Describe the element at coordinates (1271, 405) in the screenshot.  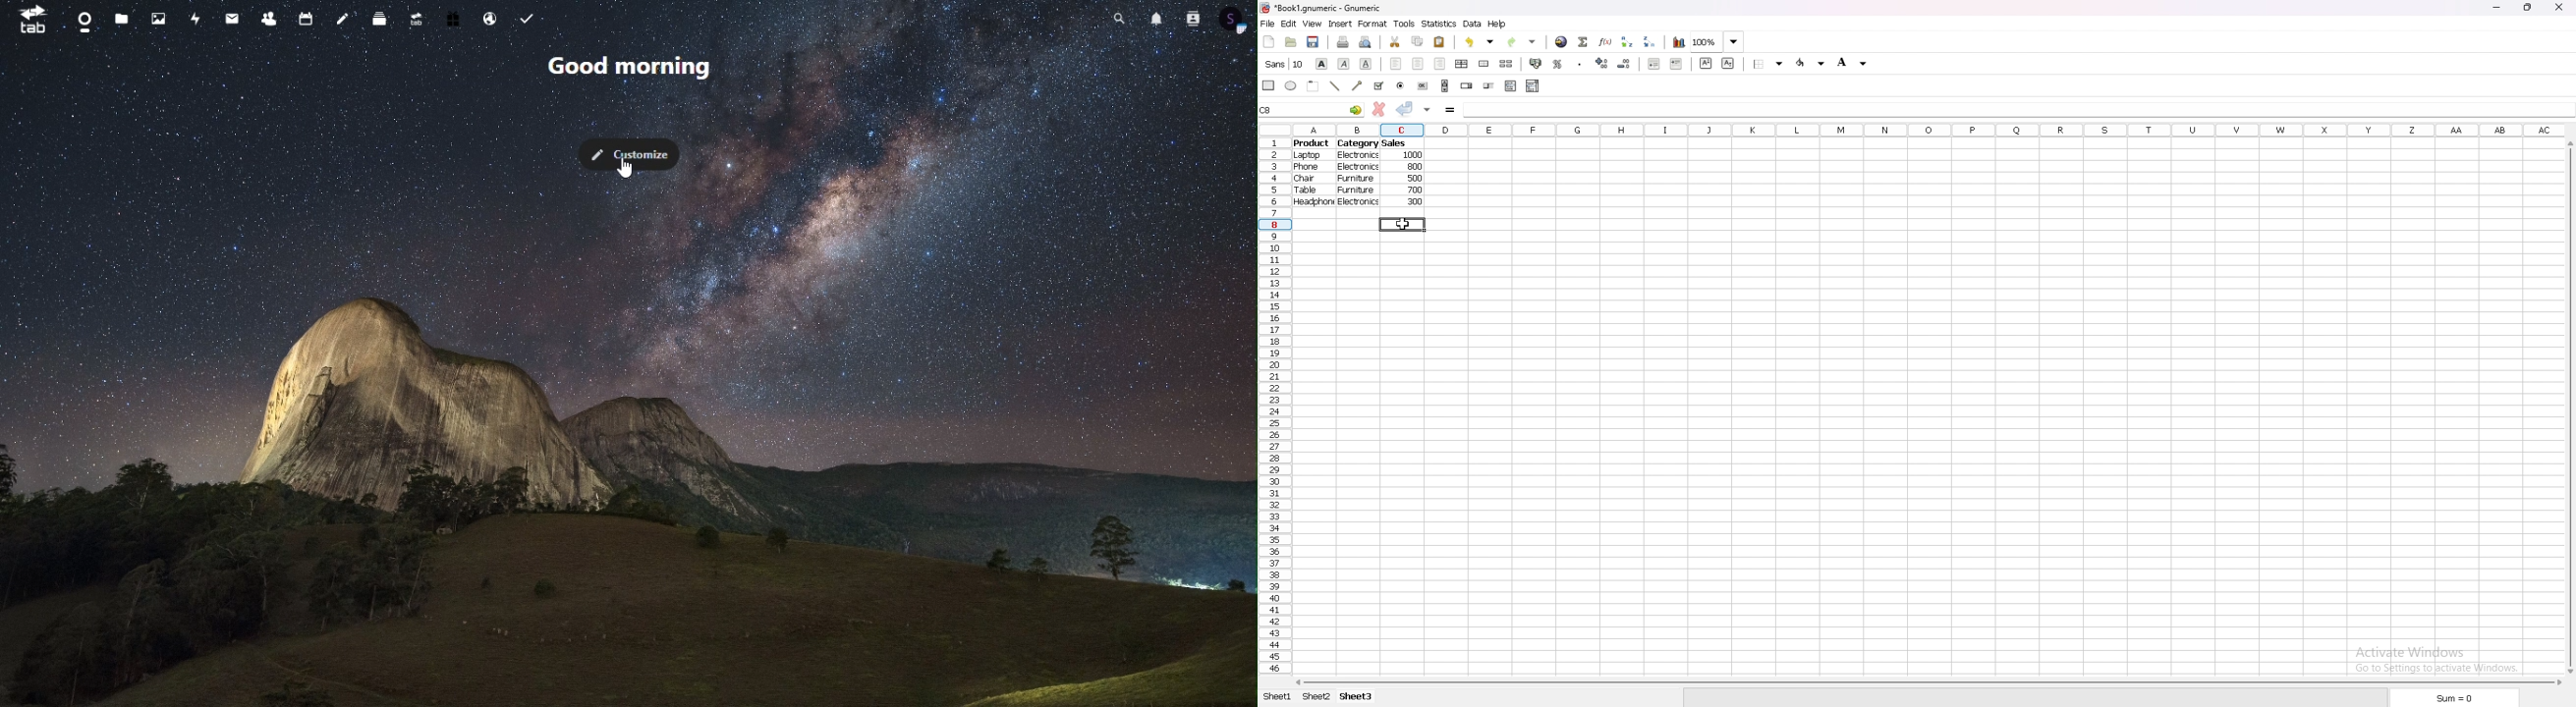
I see `rows` at that location.